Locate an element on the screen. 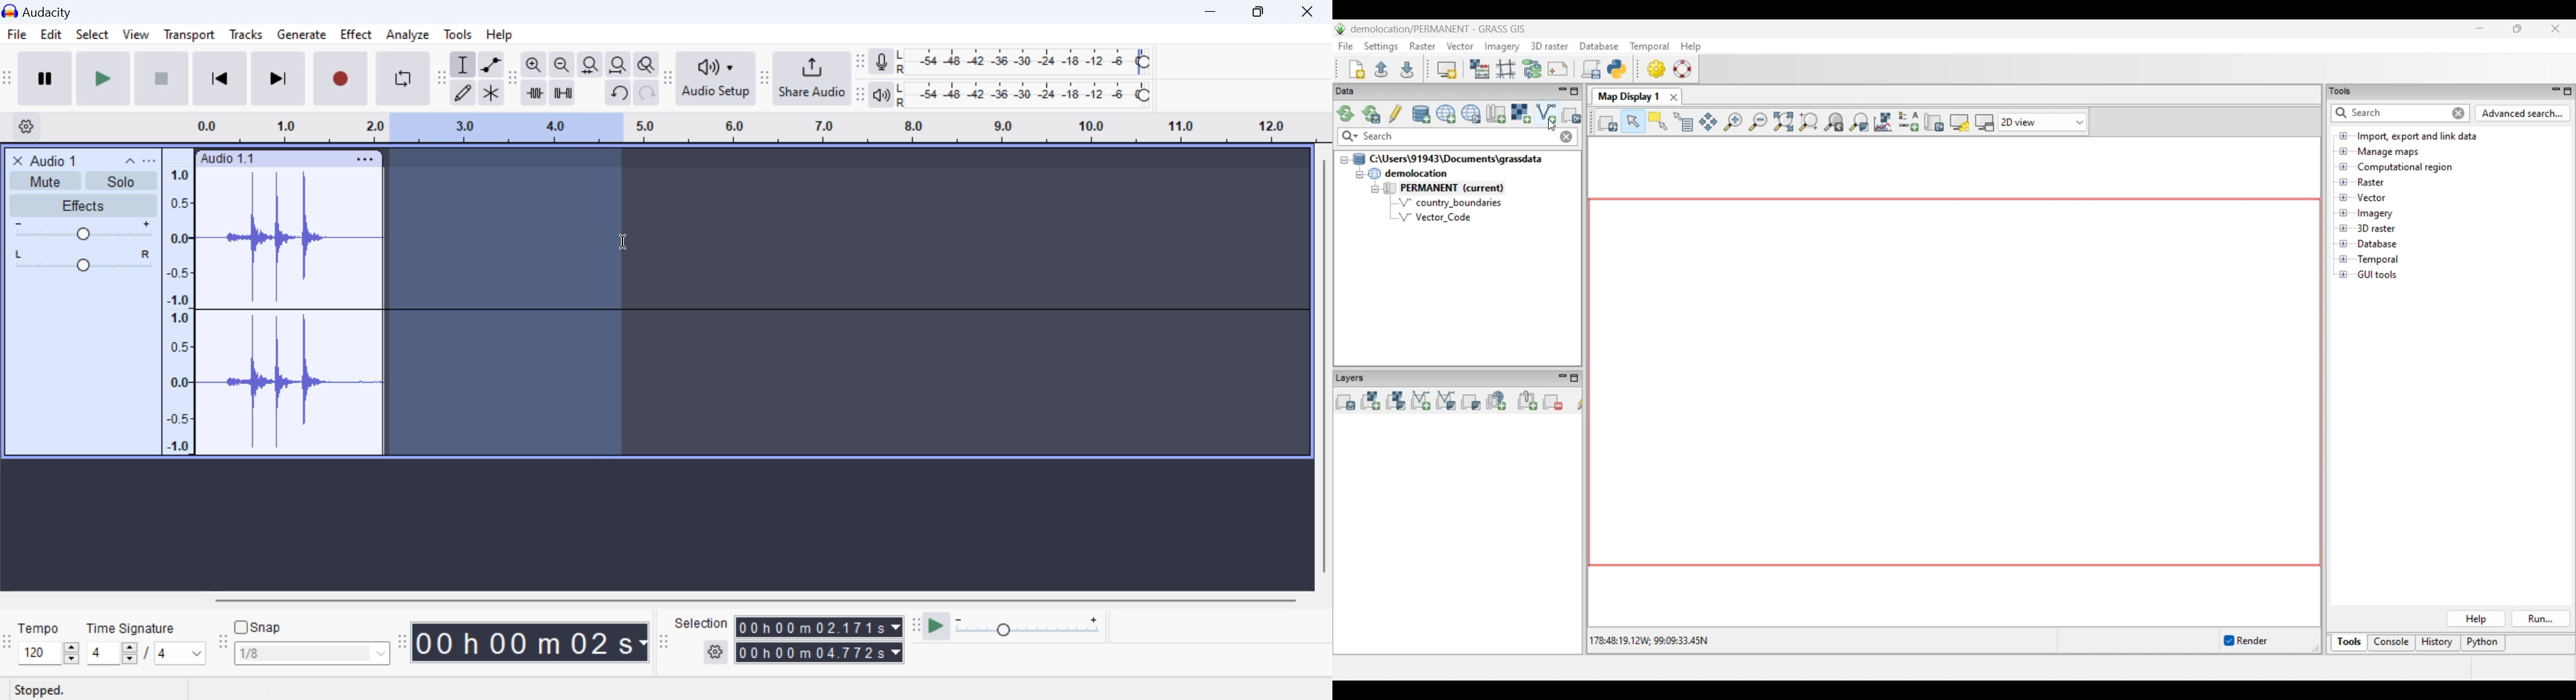  Selected Clip Length is located at coordinates (822, 642).